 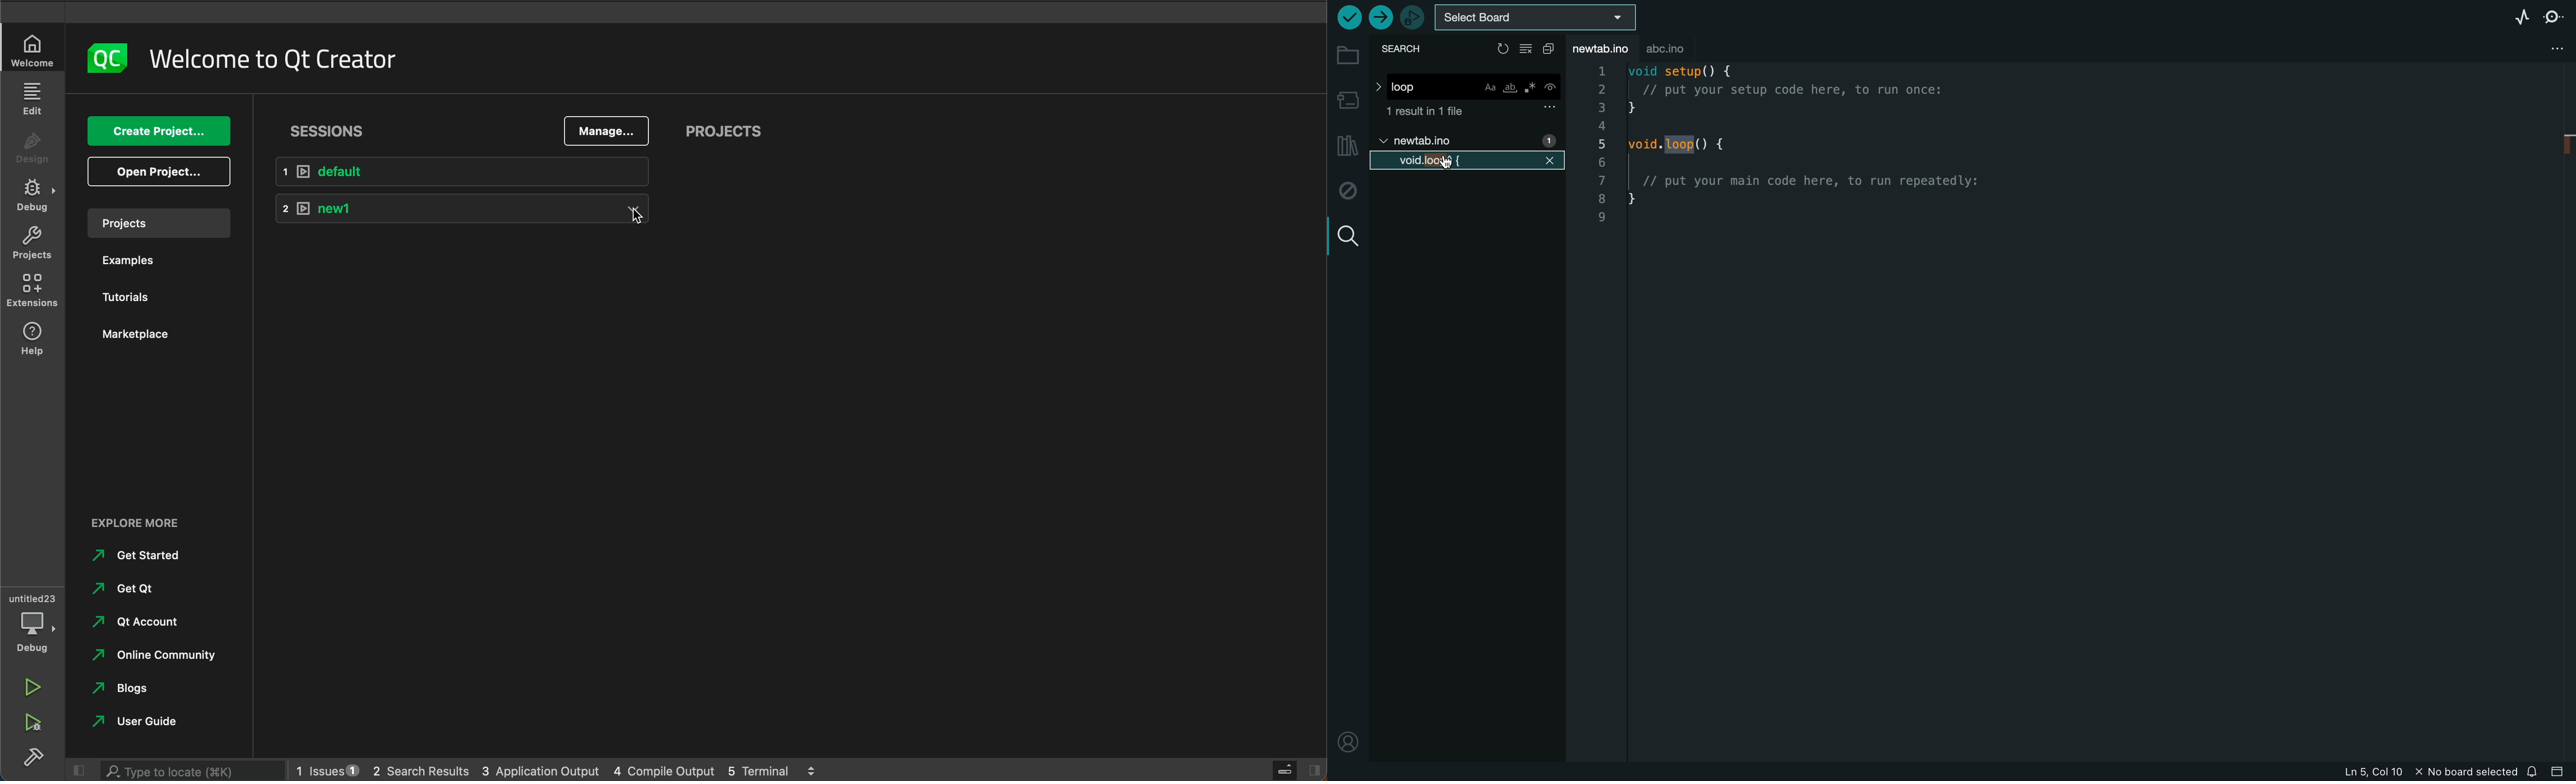 What do you see at coordinates (2562, 771) in the screenshot?
I see `close slide bar` at bounding box center [2562, 771].